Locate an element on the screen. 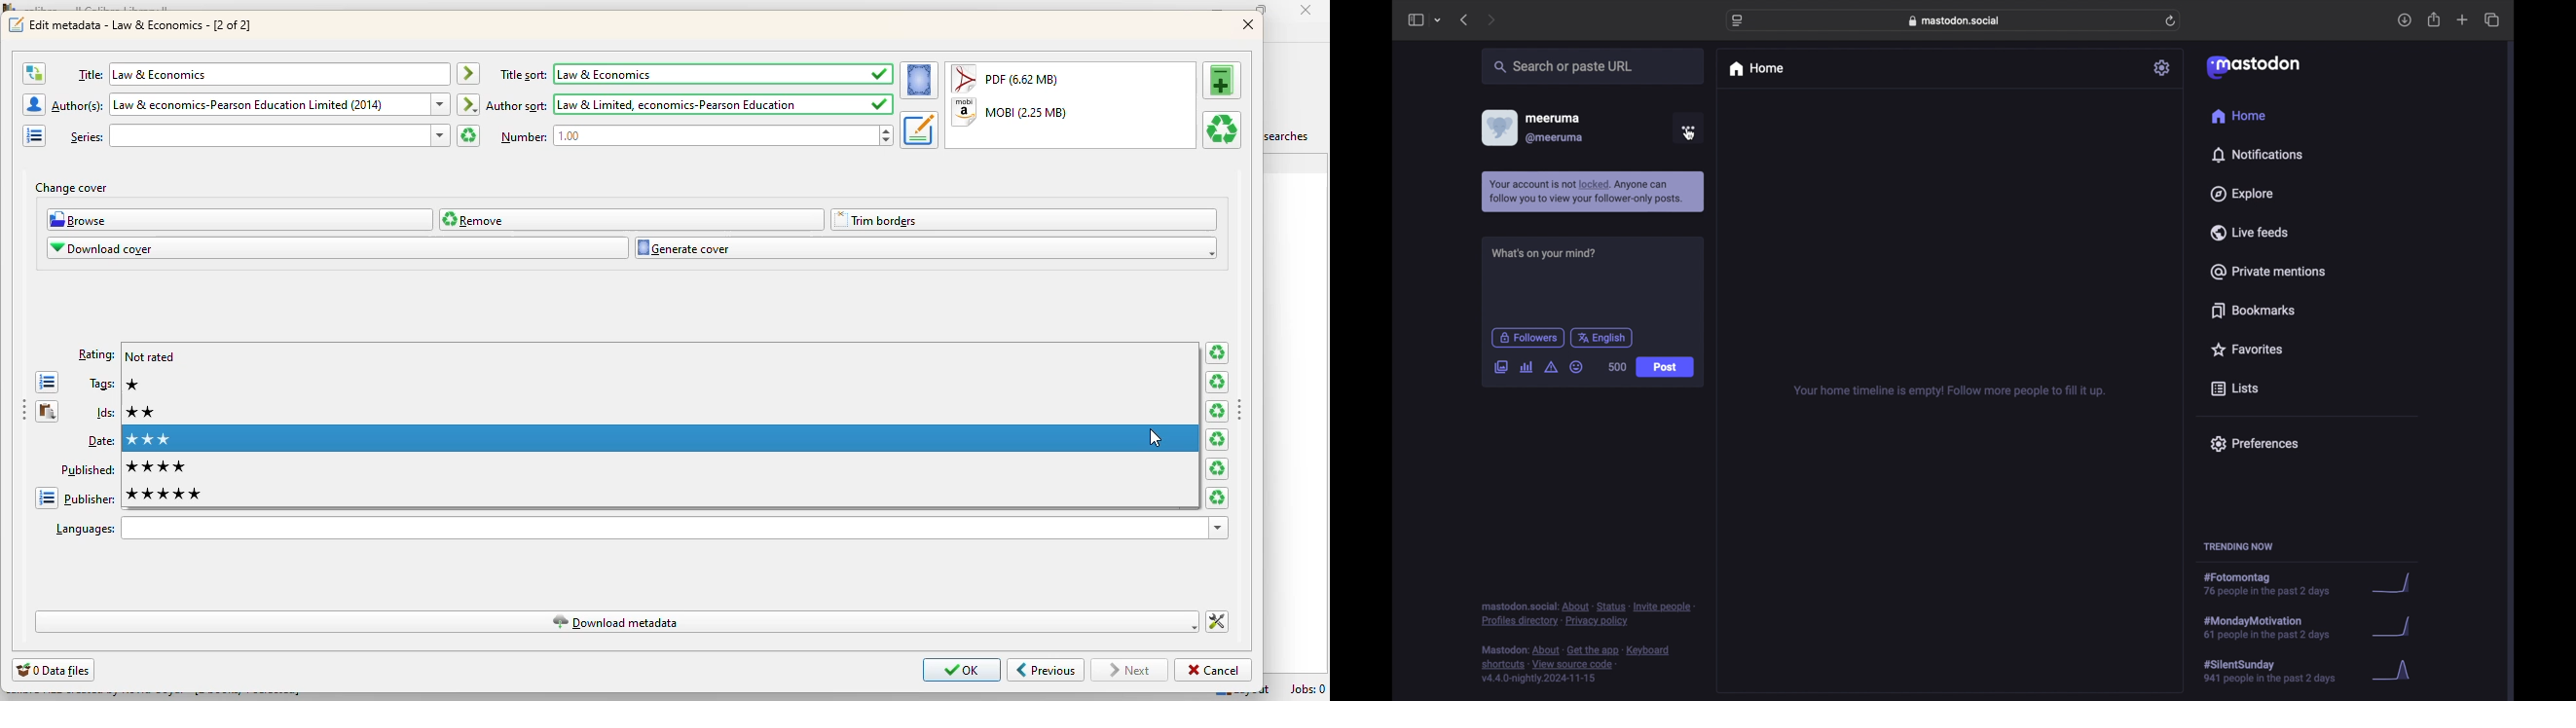  profile picture is located at coordinates (1498, 128).